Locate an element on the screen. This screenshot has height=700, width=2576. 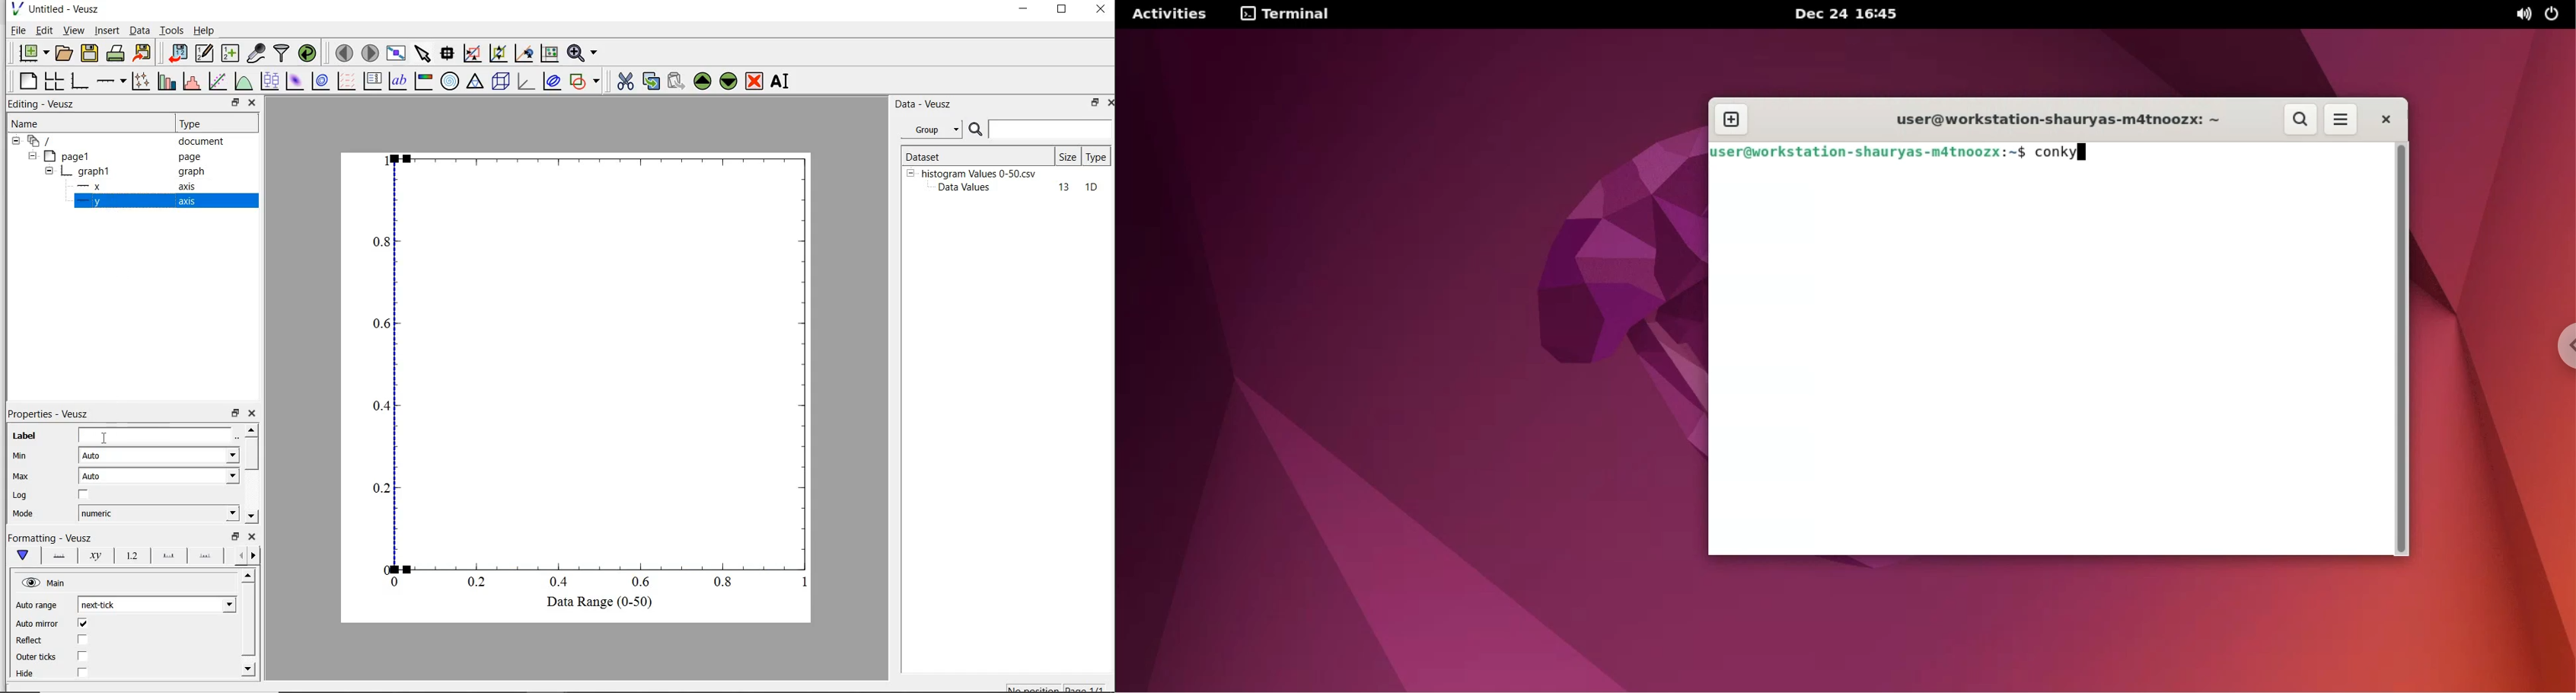
reload linked datasets is located at coordinates (310, 53).